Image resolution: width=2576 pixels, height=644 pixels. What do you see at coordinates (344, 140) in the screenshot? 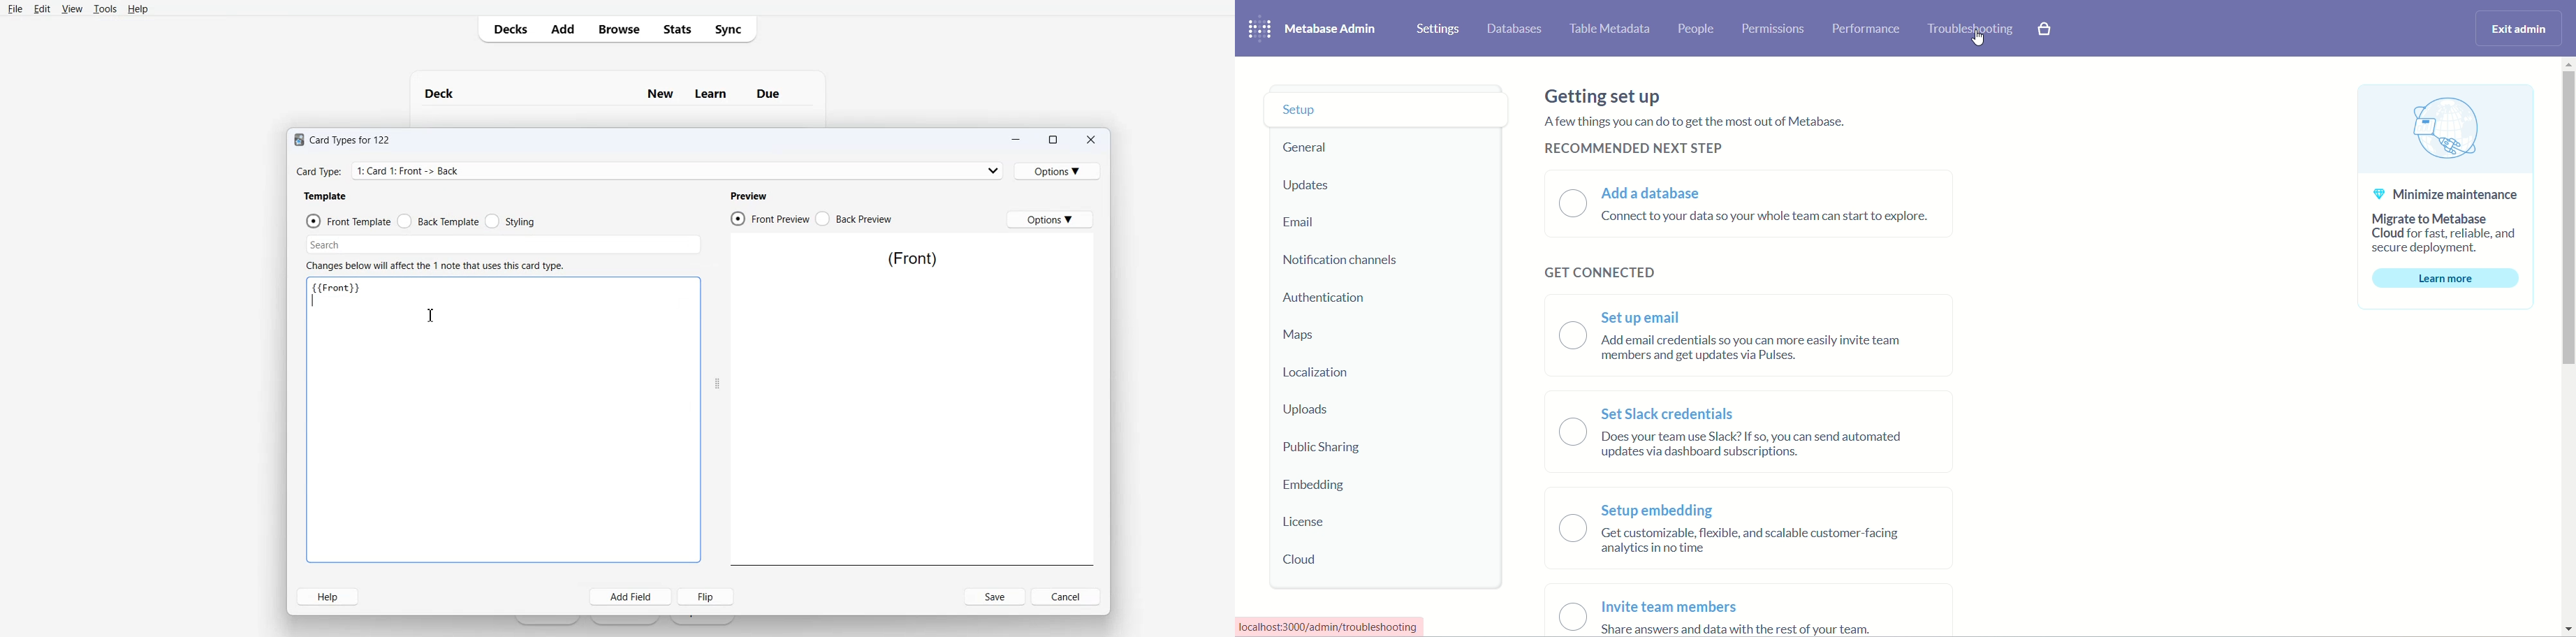
I see `Text 1` at bounding box center [344, 140].